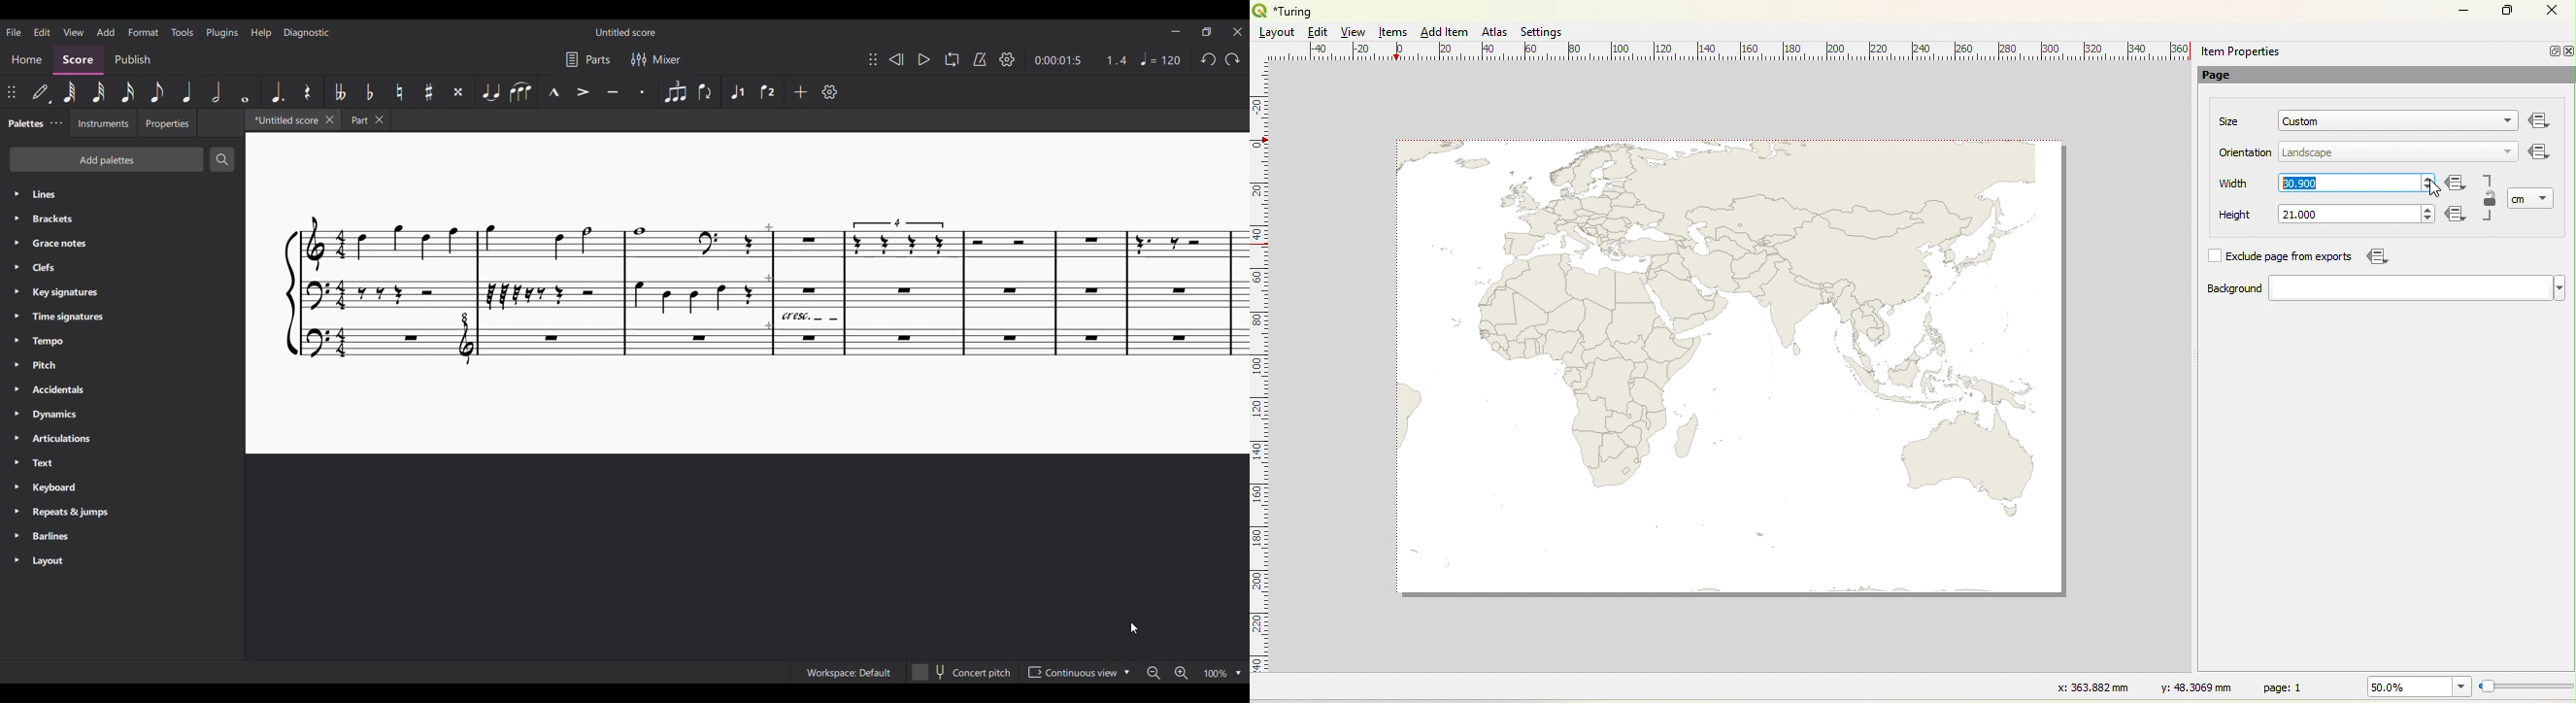 This screenshot has width=2576, height=728. I want to click on Close current tab, so click(331, 120).